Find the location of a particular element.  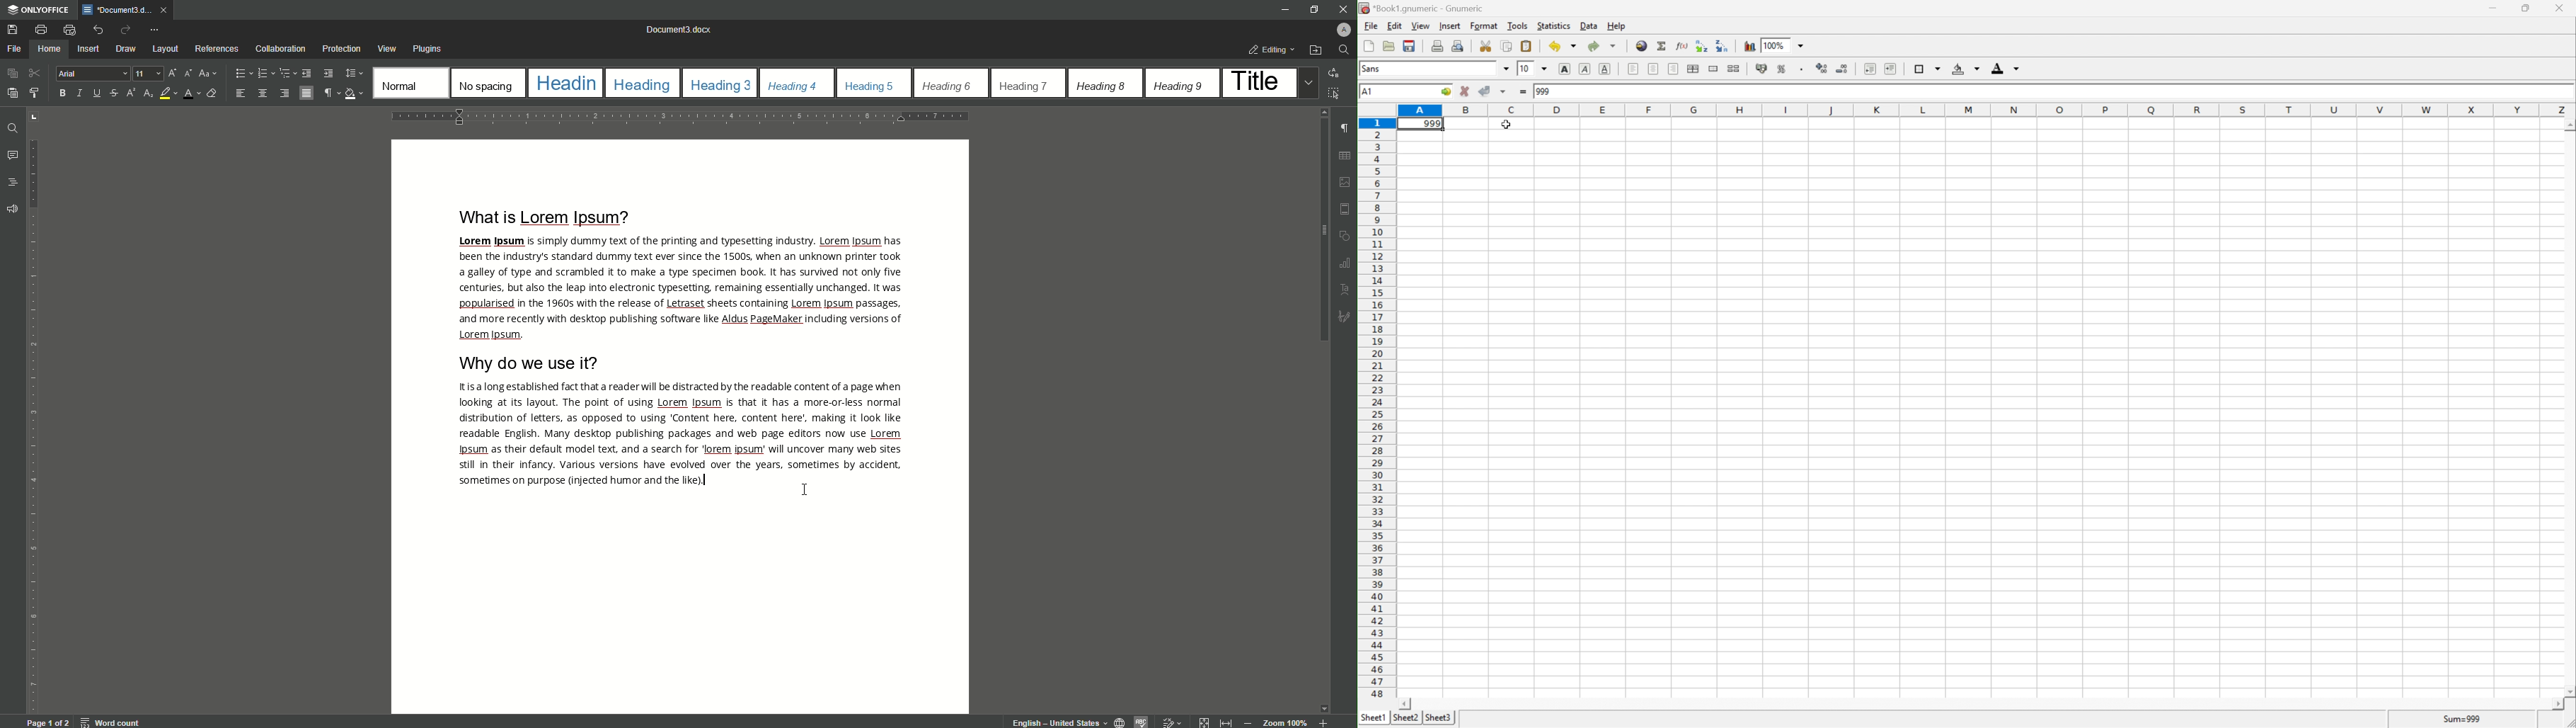

paste is located at coordinates (1526, 46).